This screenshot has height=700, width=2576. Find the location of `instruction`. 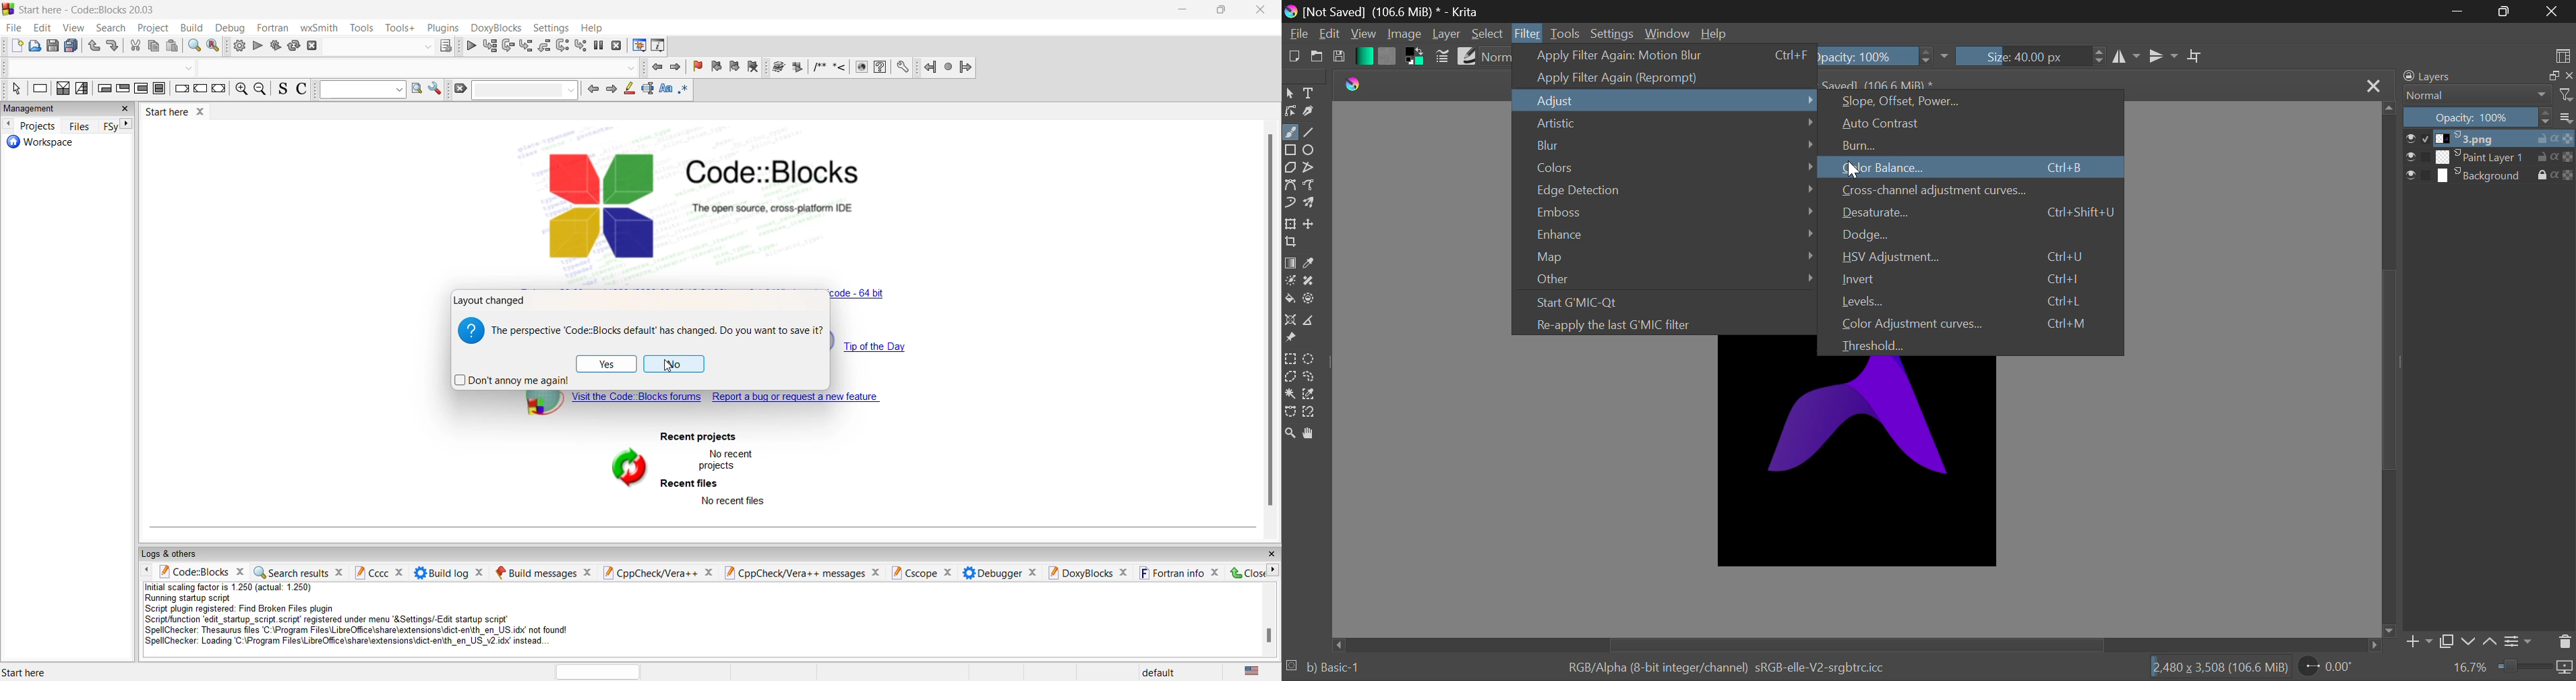

instruction is located at coordinates (39, 89).